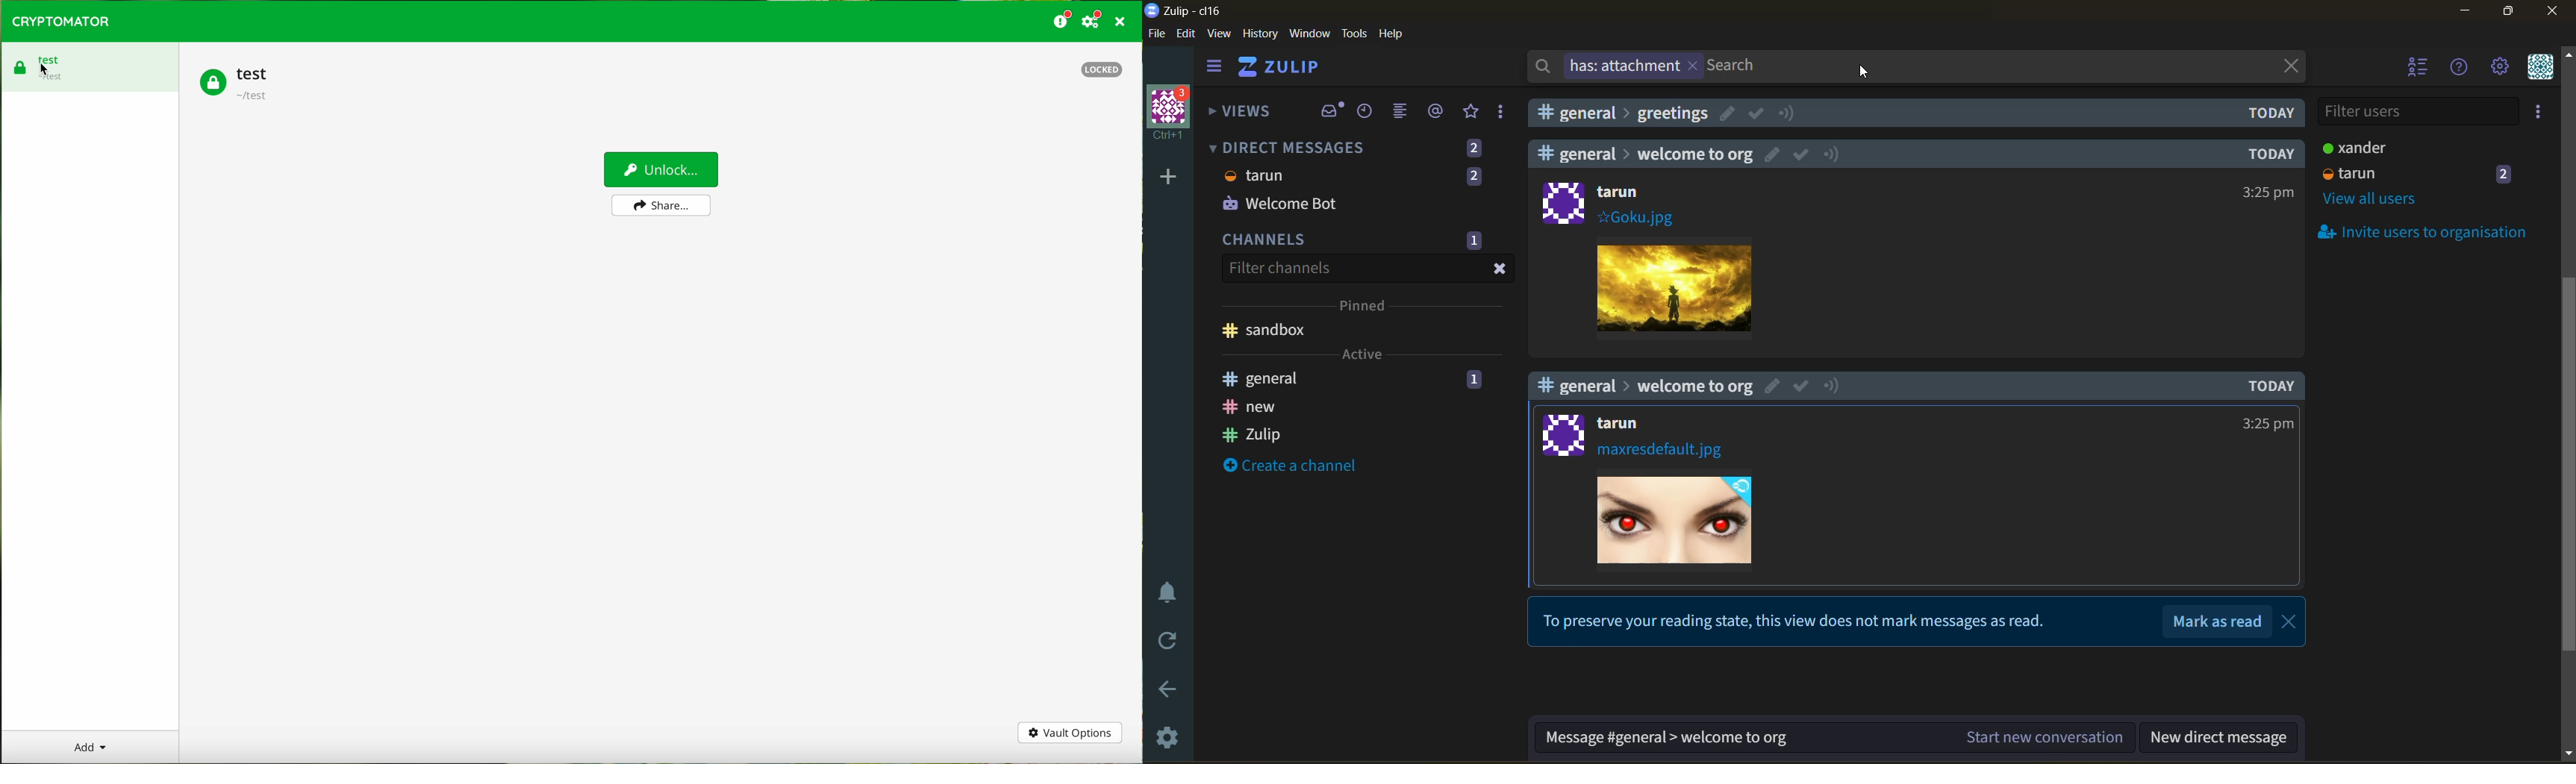 The height and width of the screenshot is (784, 2576). What do you see at coordinates (2460, 69) in the screenshot?
I see `help` at bounding box center [2460, 69].